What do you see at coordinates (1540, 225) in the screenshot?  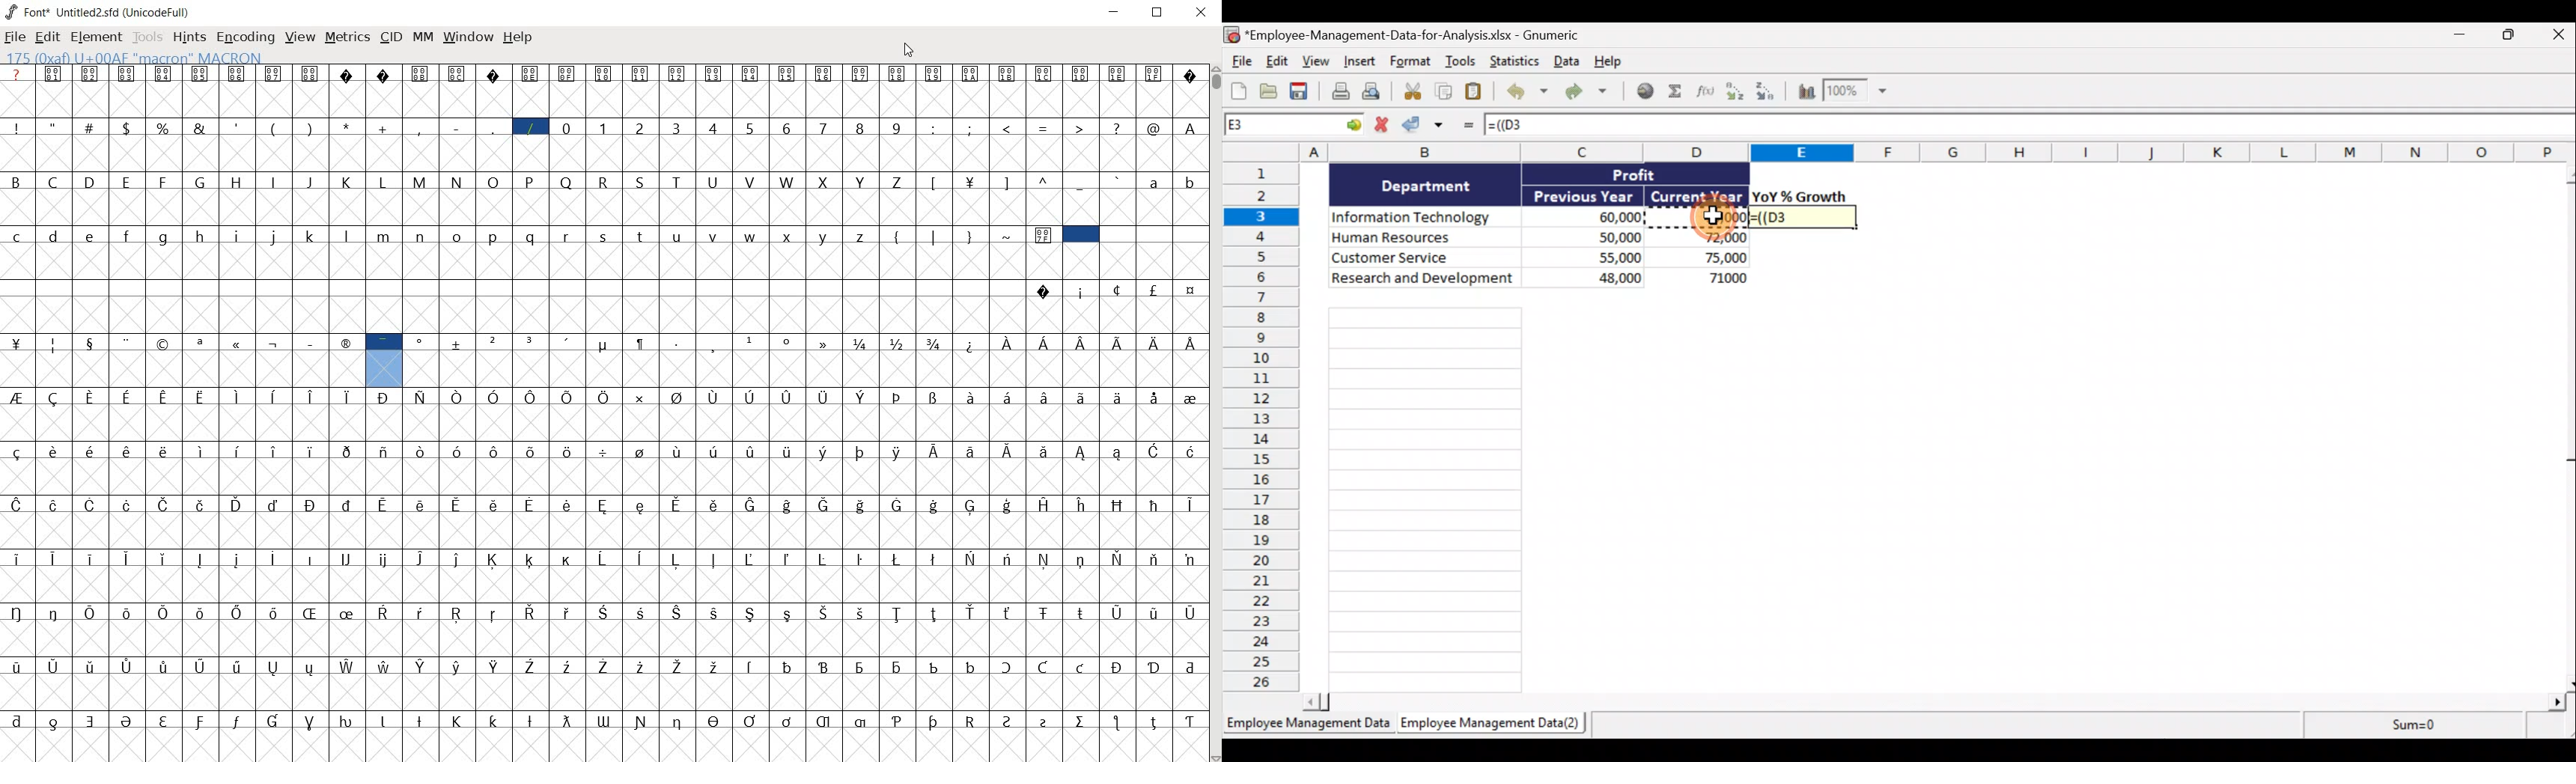 I see `Data` at bounding box center [1540, 225].